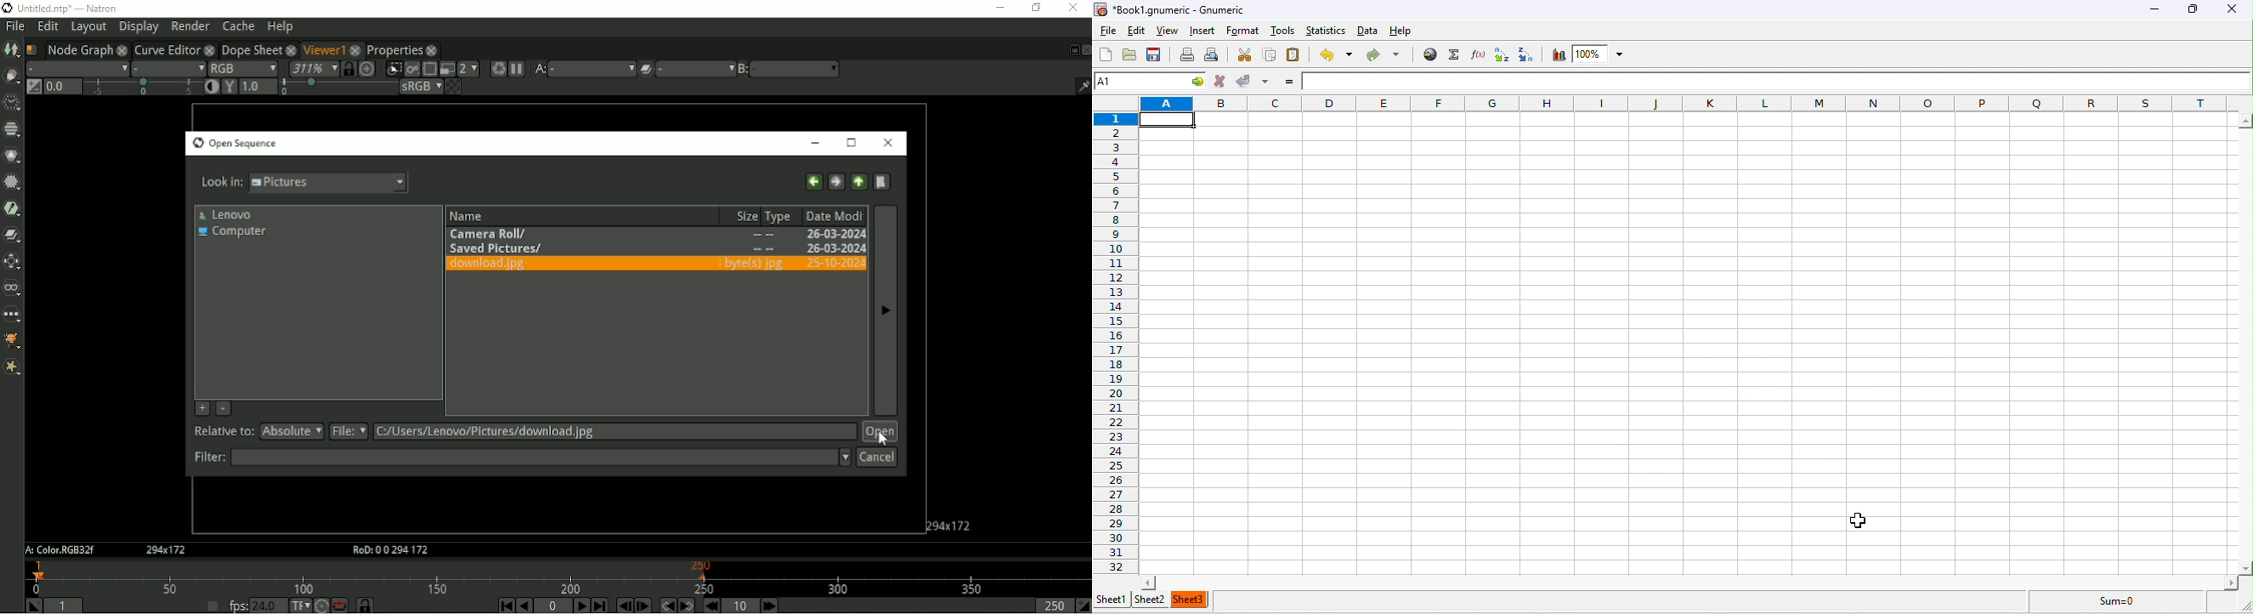  What do you see at coordinates (832, 216) in the screenshot?
I see `Date Modified` at bounding box center [832, 216].